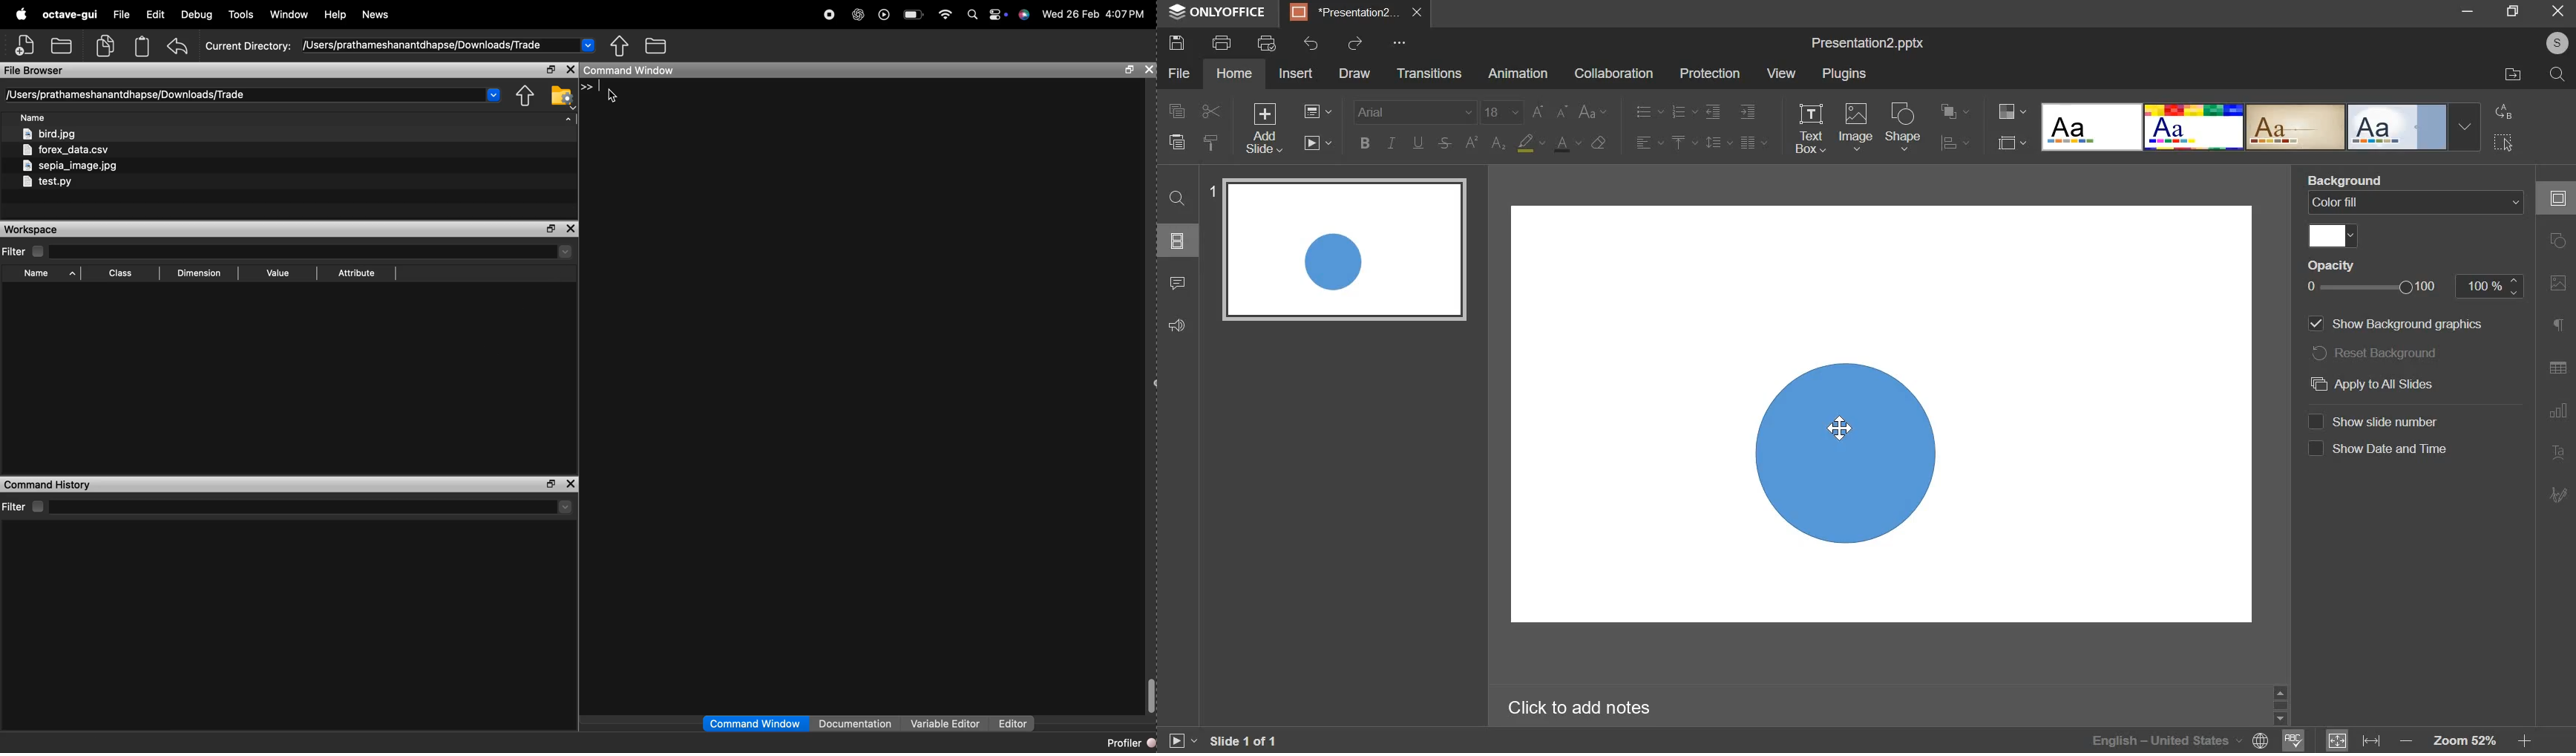  Describe the element at coordinates (35, 71) in the screenshot. I see `File Browser` at that location.